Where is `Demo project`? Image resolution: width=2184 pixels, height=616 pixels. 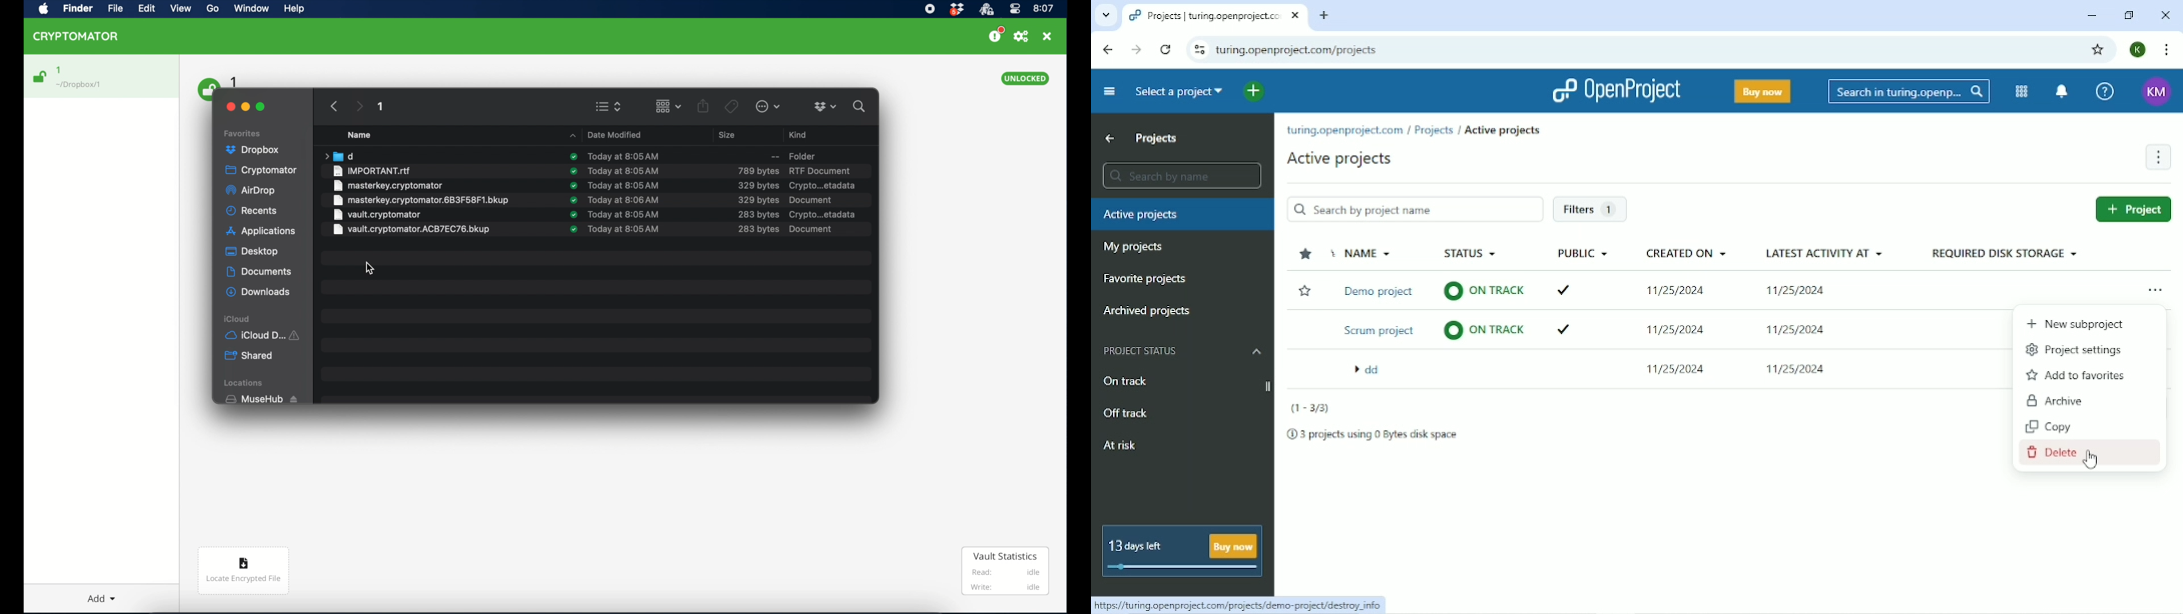 Demo project is located at coordinates (1383, 292).